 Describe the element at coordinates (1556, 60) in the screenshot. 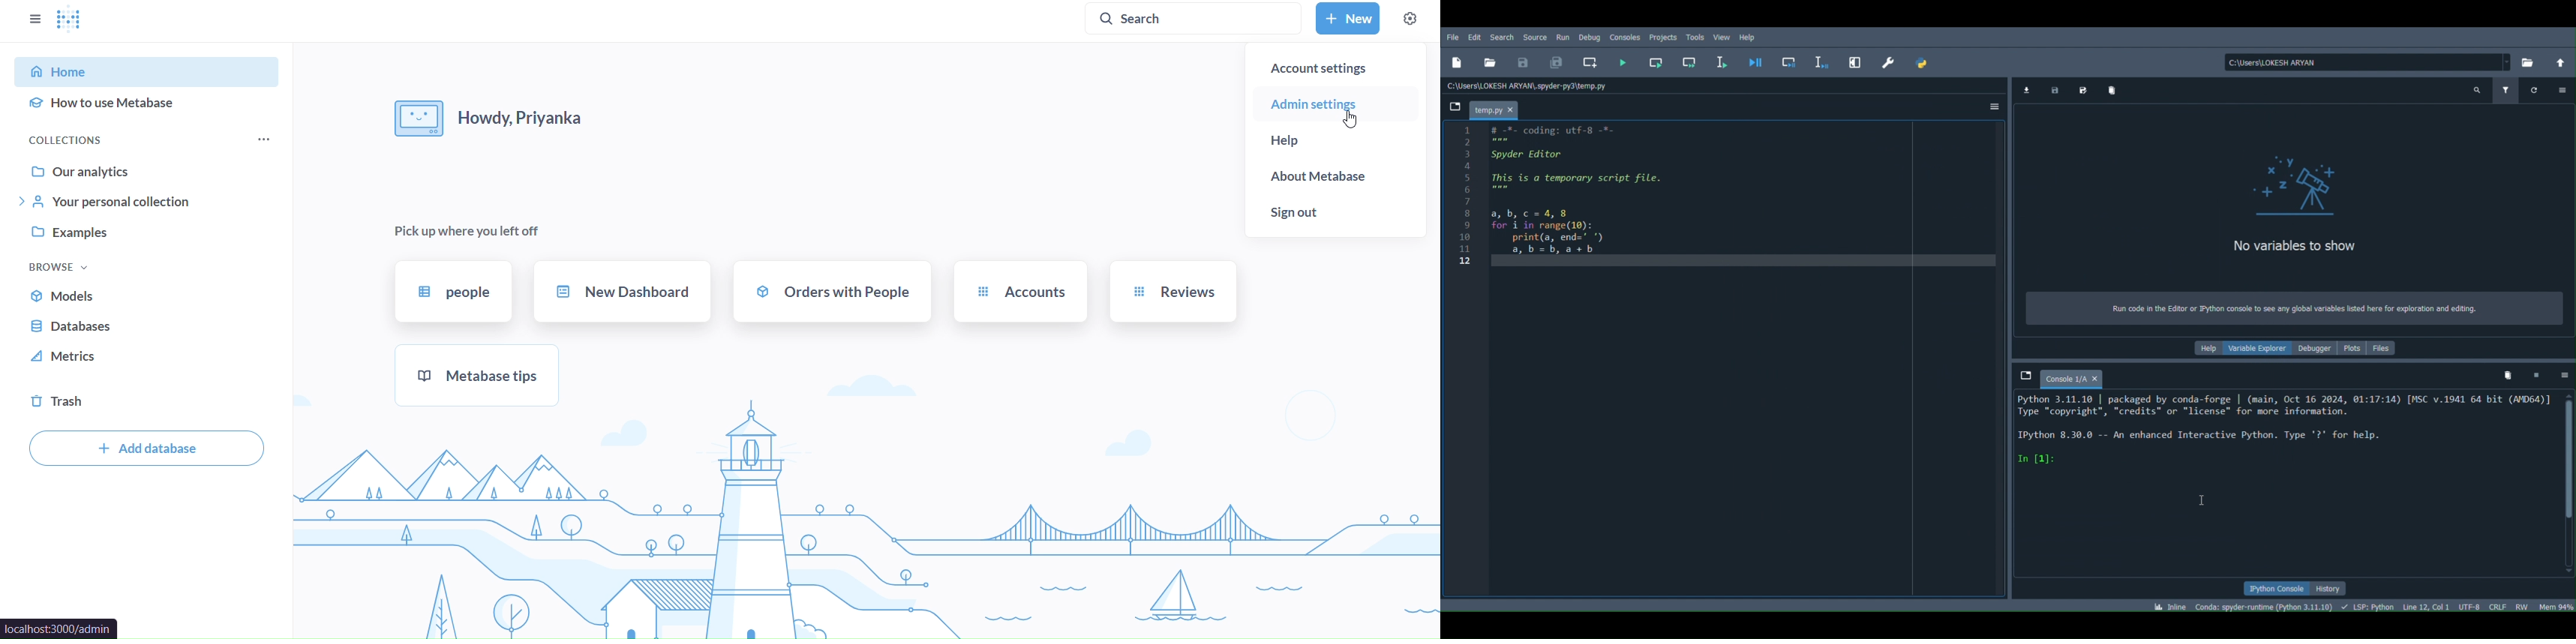

I see `Save all files (Ctrl + Alt + S)` at that location.